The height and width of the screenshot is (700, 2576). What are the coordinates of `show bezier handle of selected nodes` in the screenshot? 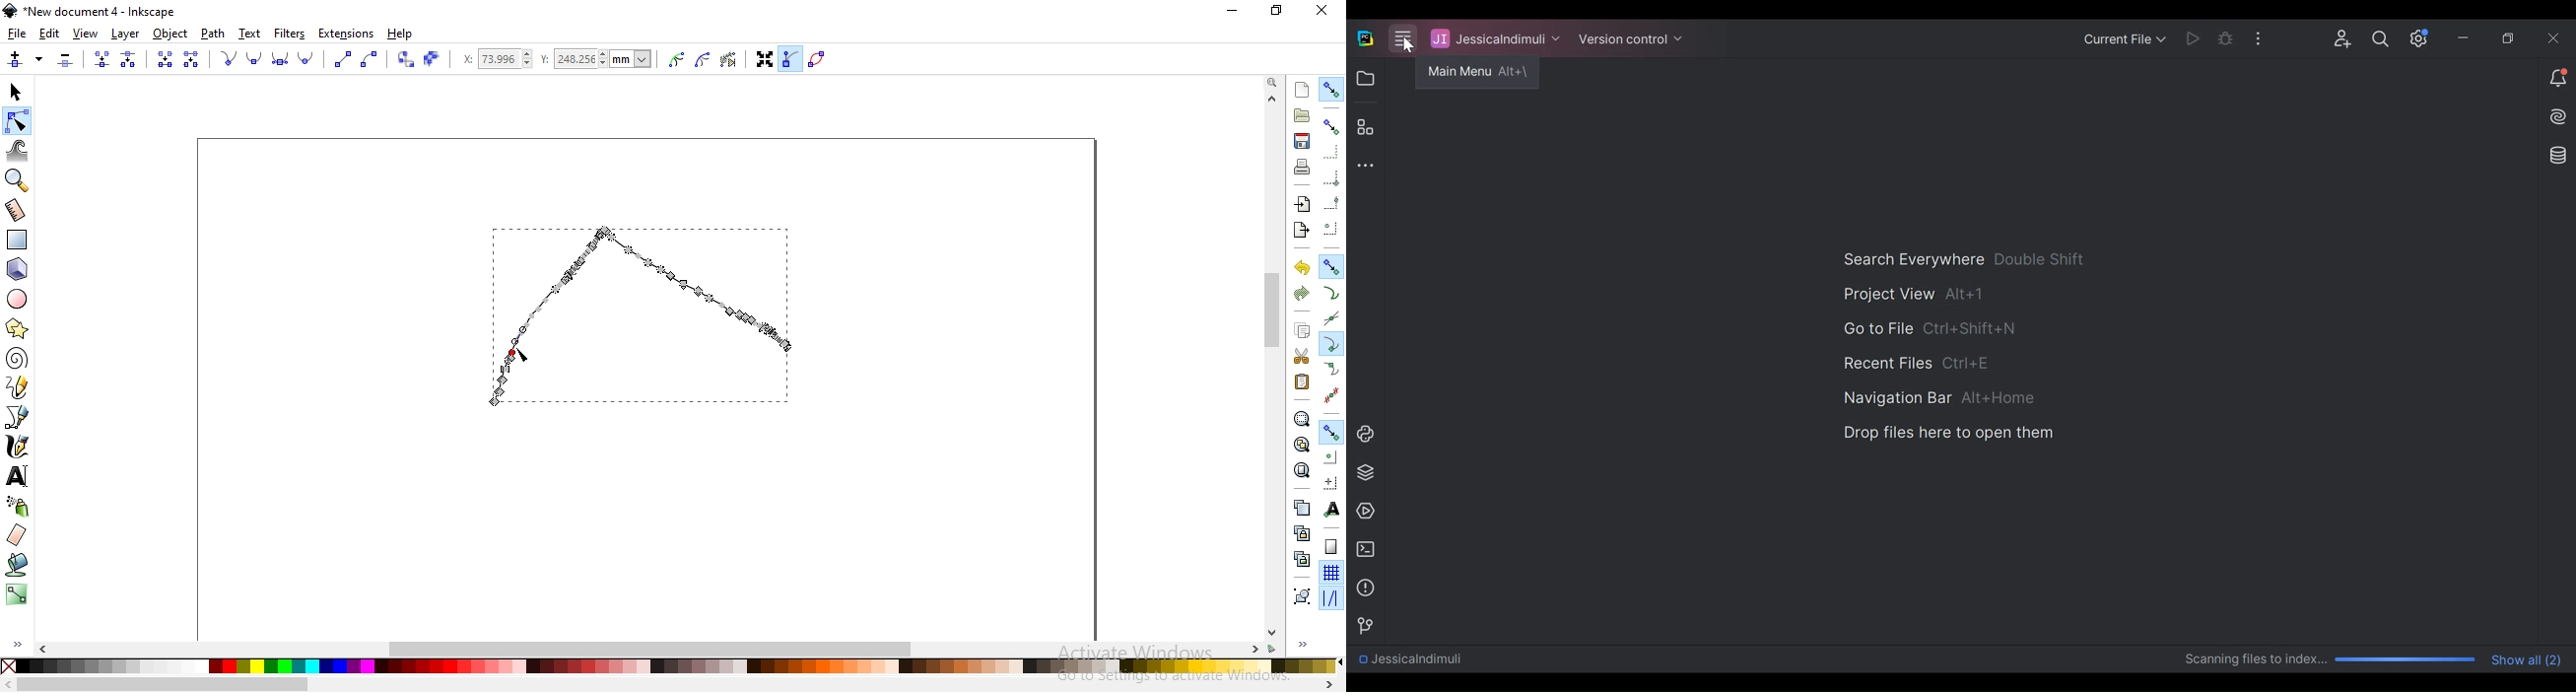 It's located at (791, 57).